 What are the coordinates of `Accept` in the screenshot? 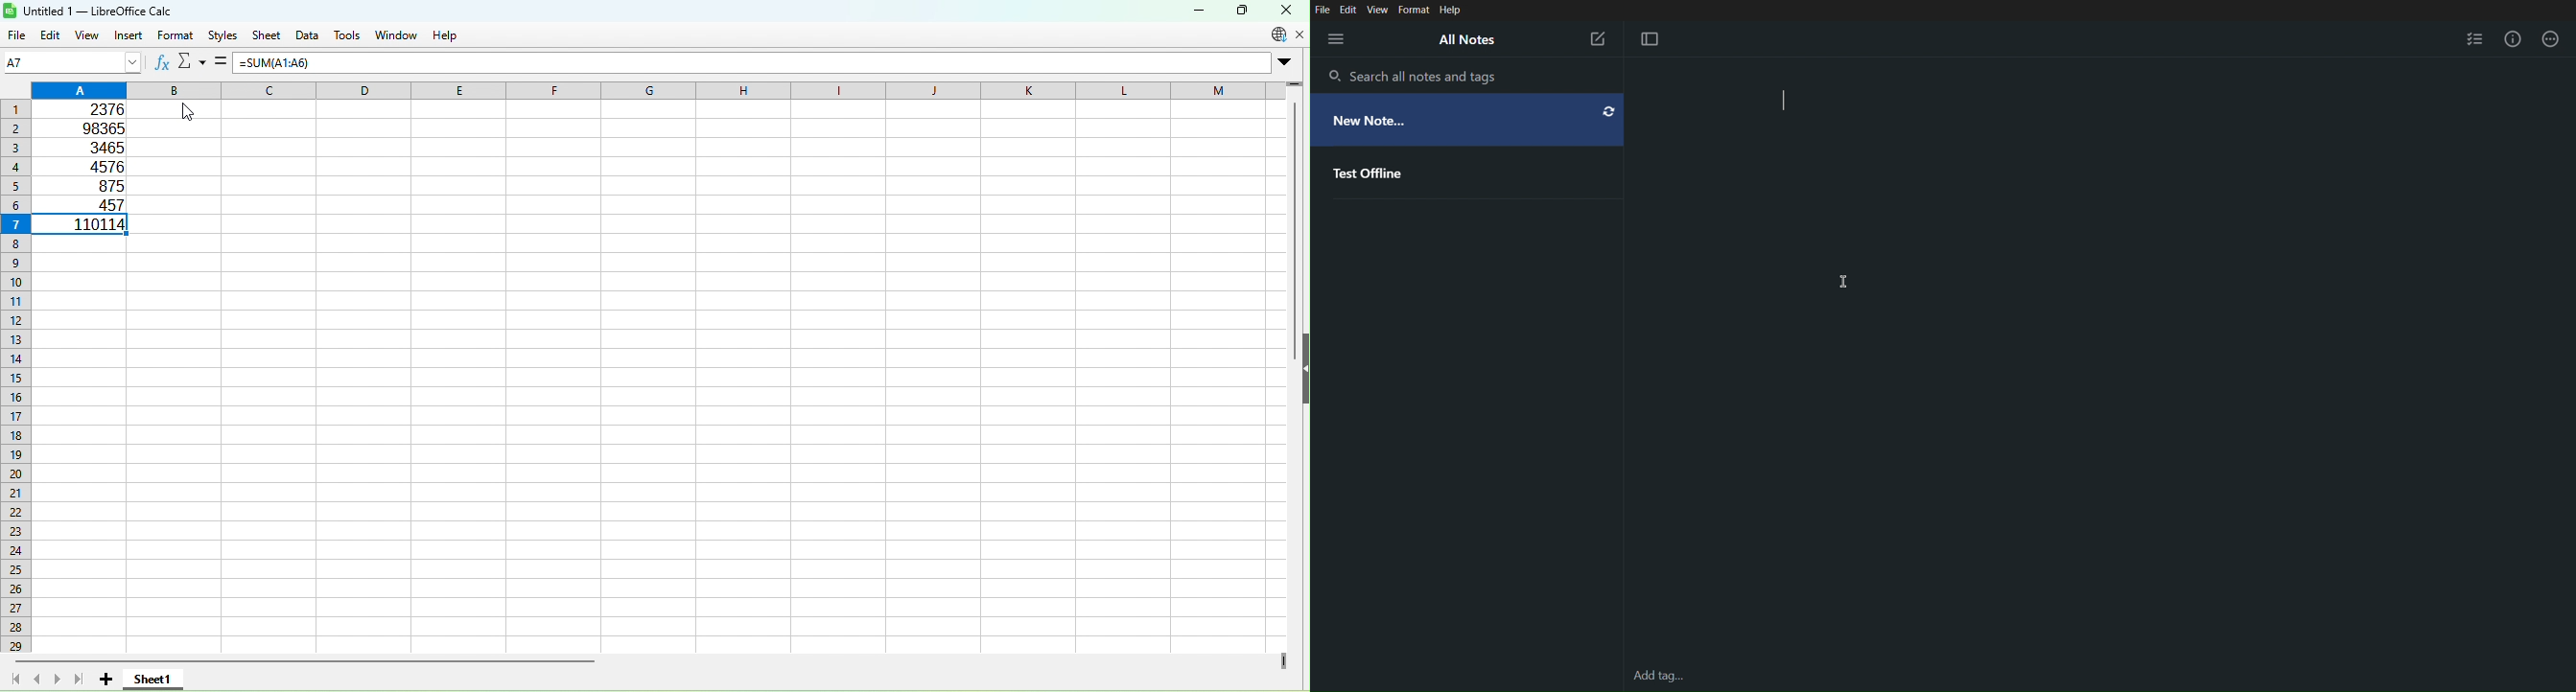 It's located at (215, 59).